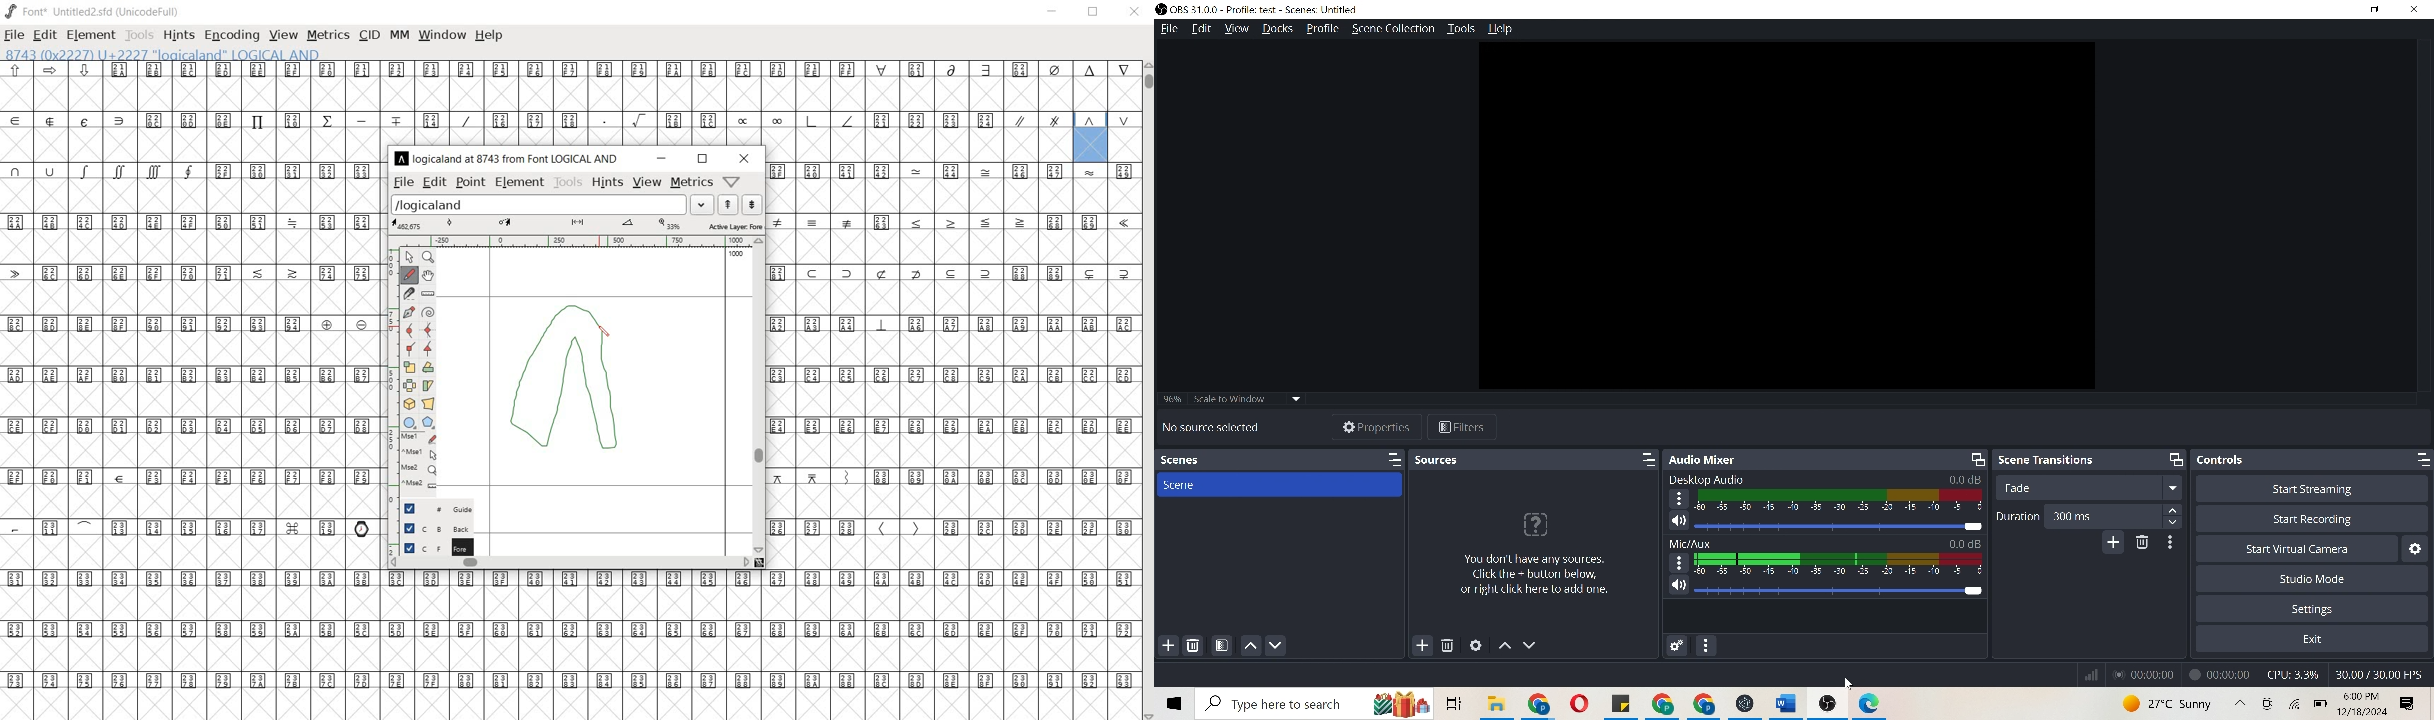 The image size is (2436, 728). What do you see at coordinates (733, 181) in the screenshot?
I see `Help/Window` at bounding box center [733, 181].